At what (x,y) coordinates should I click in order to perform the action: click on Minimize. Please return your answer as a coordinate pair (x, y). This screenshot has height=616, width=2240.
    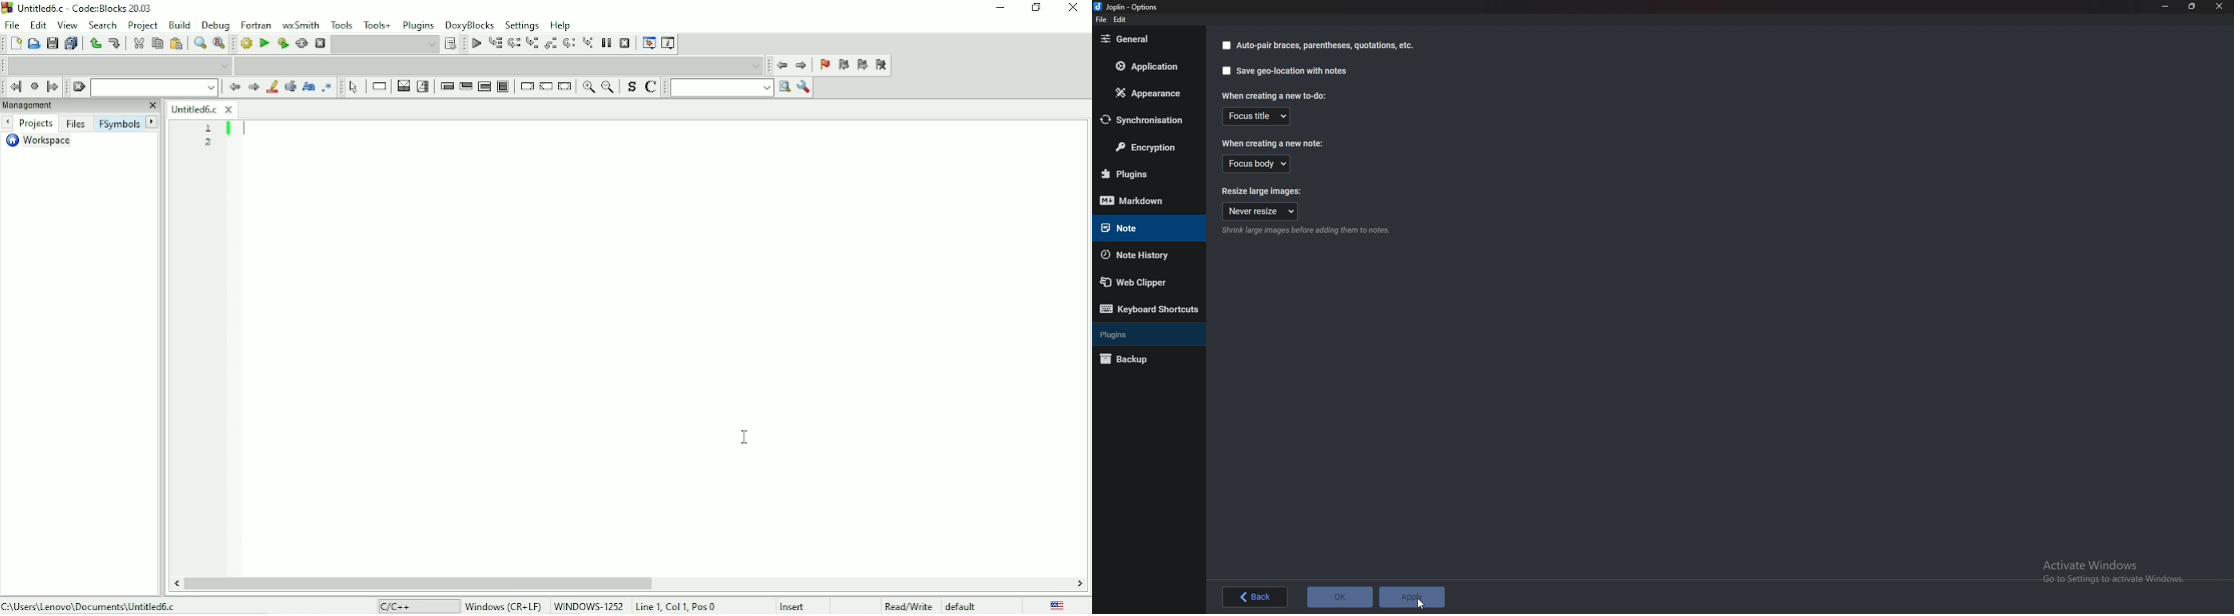
    Looking at the image, I should click on (997, 9).